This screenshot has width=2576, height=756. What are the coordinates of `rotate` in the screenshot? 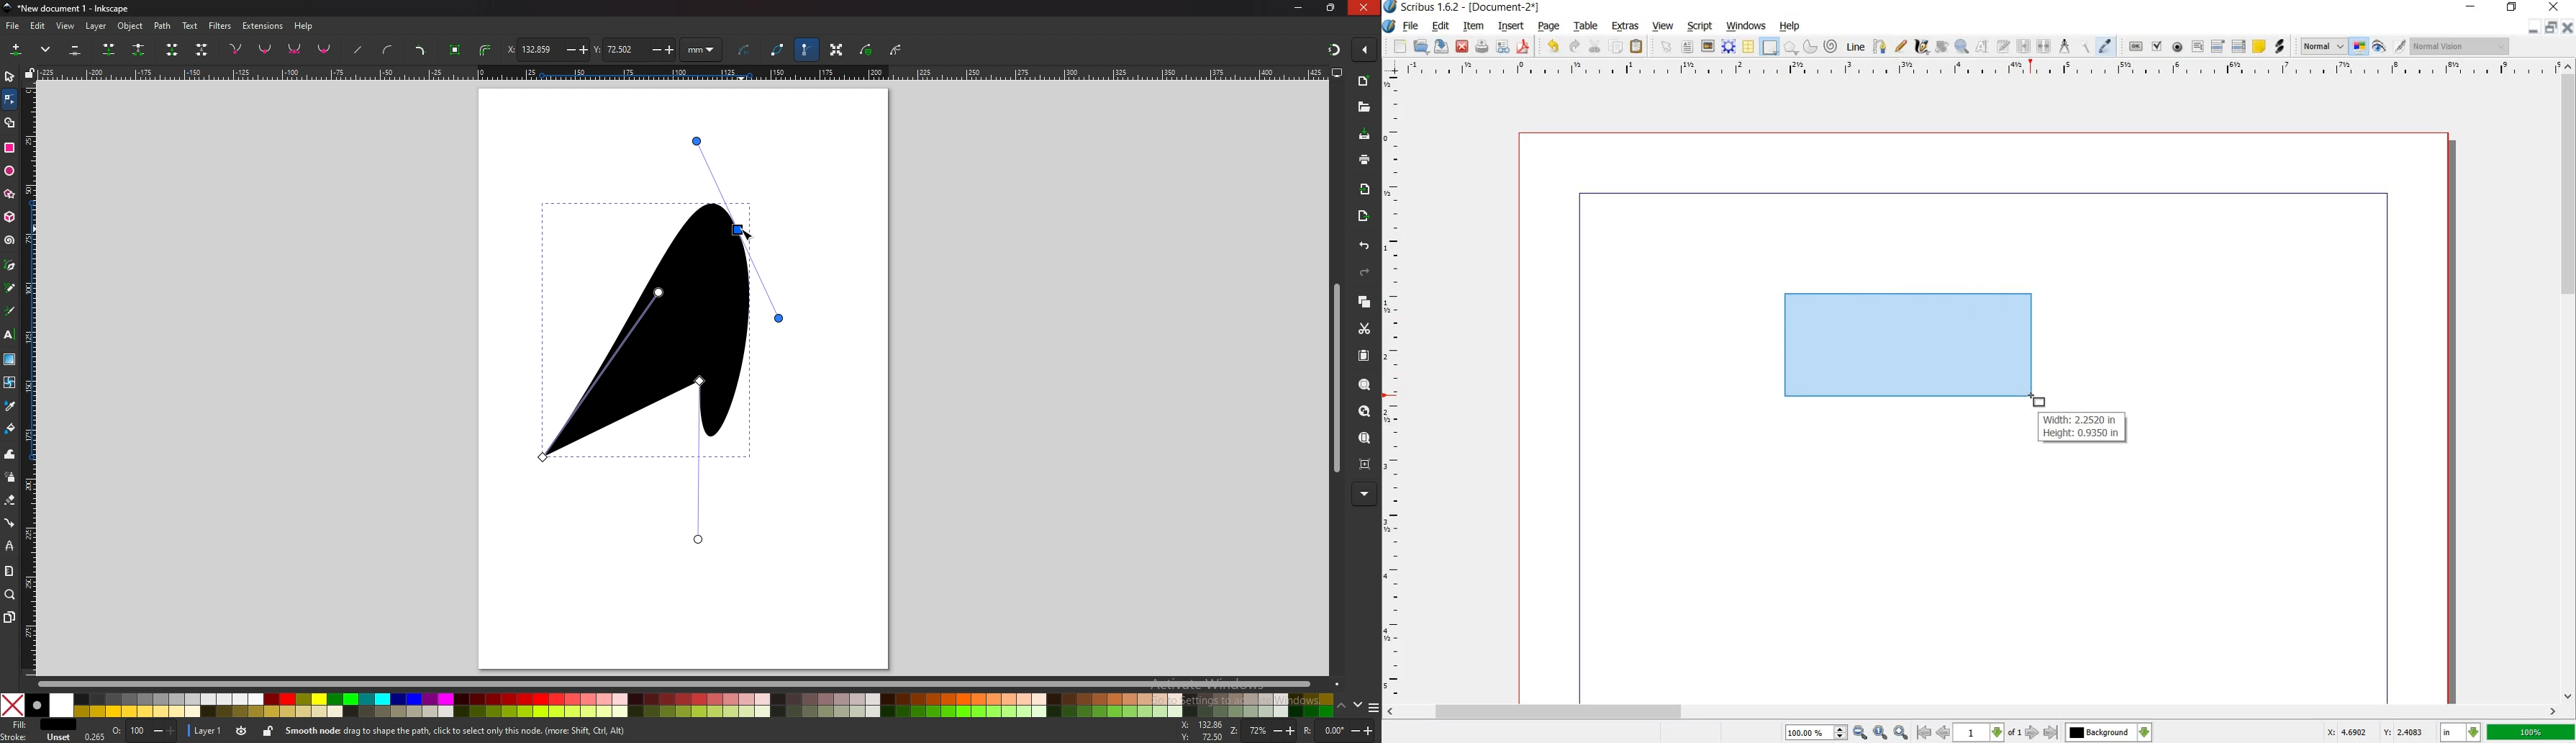 It's located at (1339, 730).